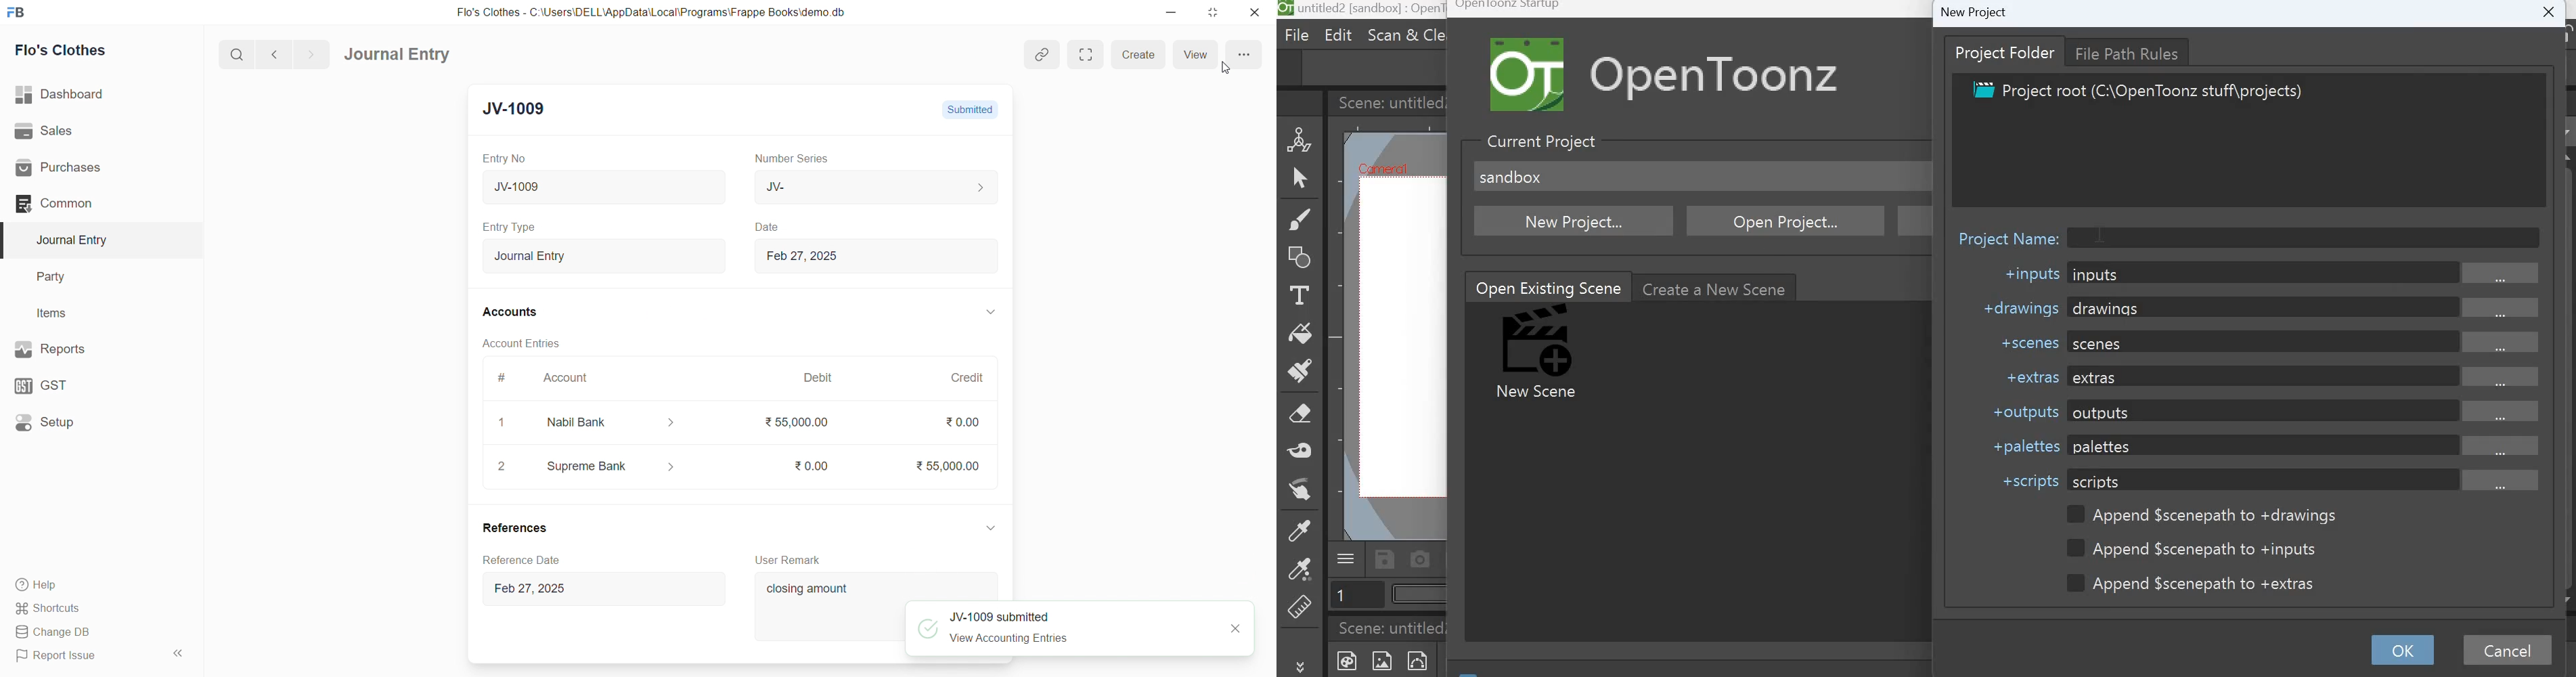 The width and height of the screenshot is (2576, 700). I want to click on search, so click(235, 56).